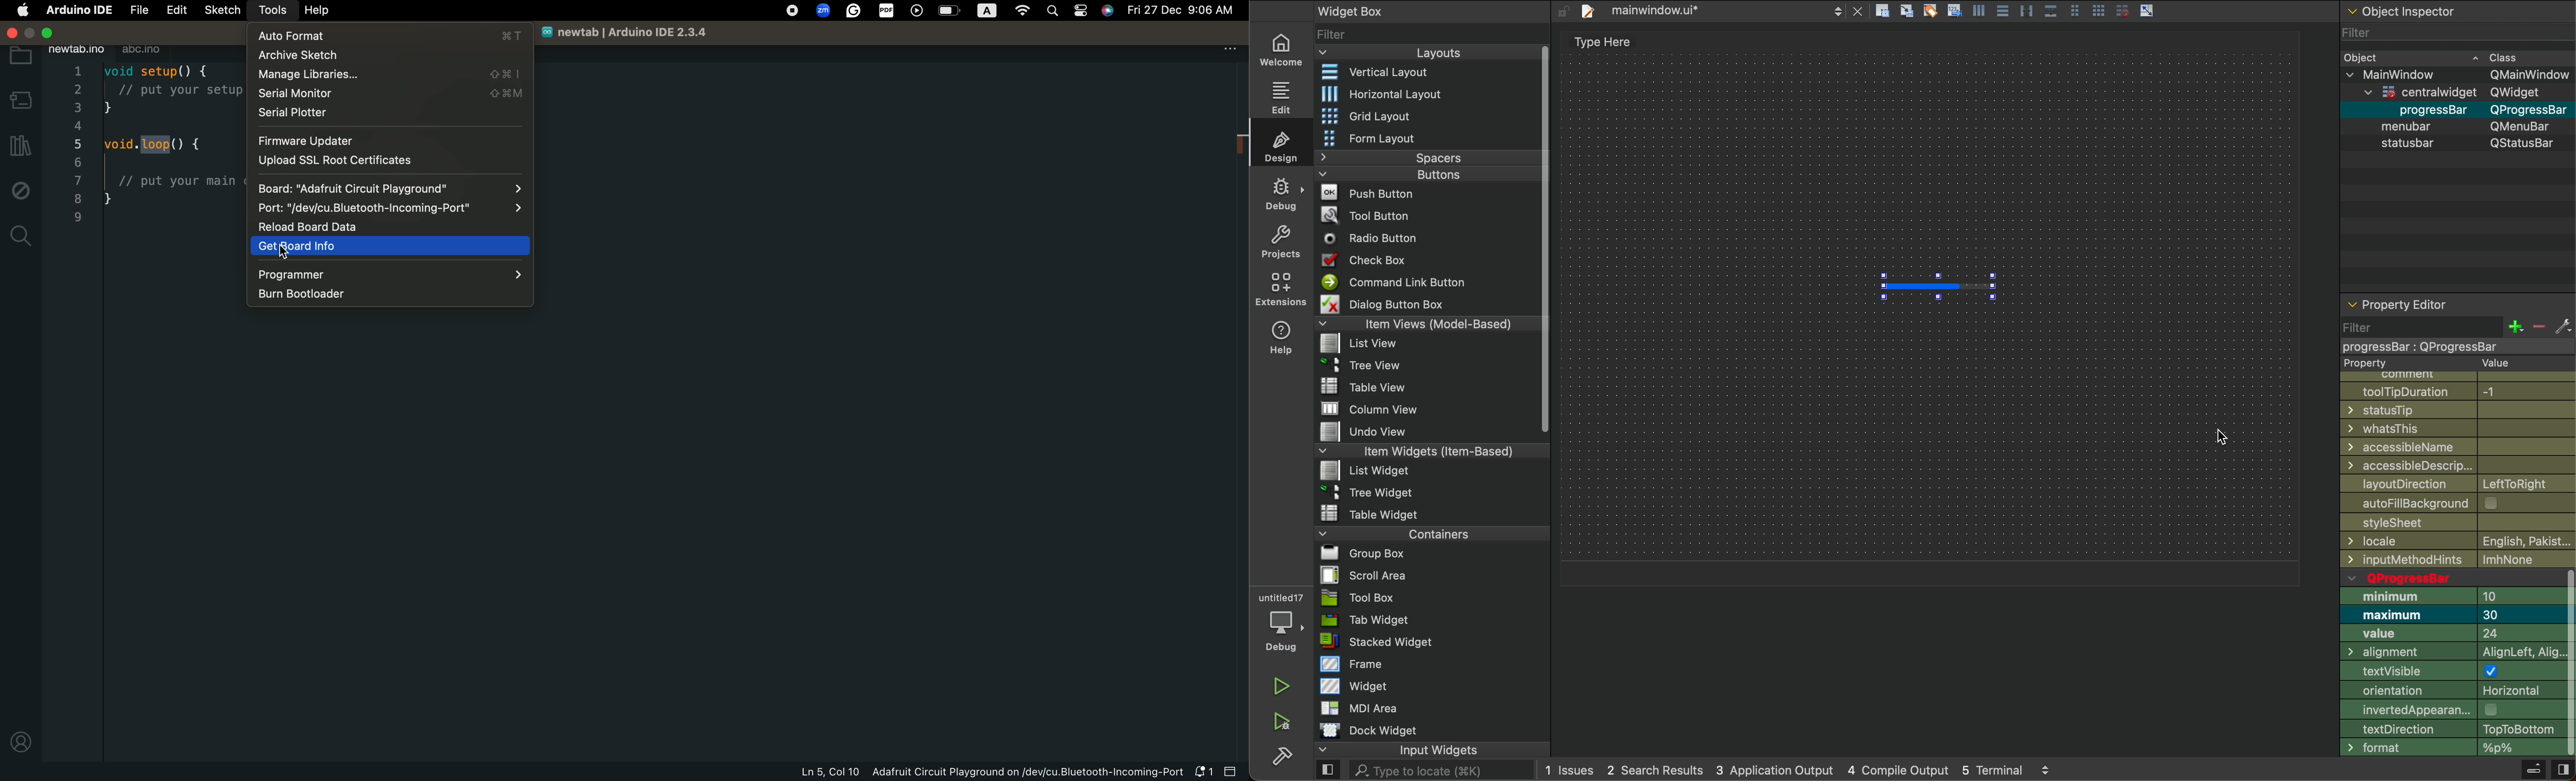 This screenshot has height=784, width=2576. I want to click on Object Detail, so click(2457, 100).